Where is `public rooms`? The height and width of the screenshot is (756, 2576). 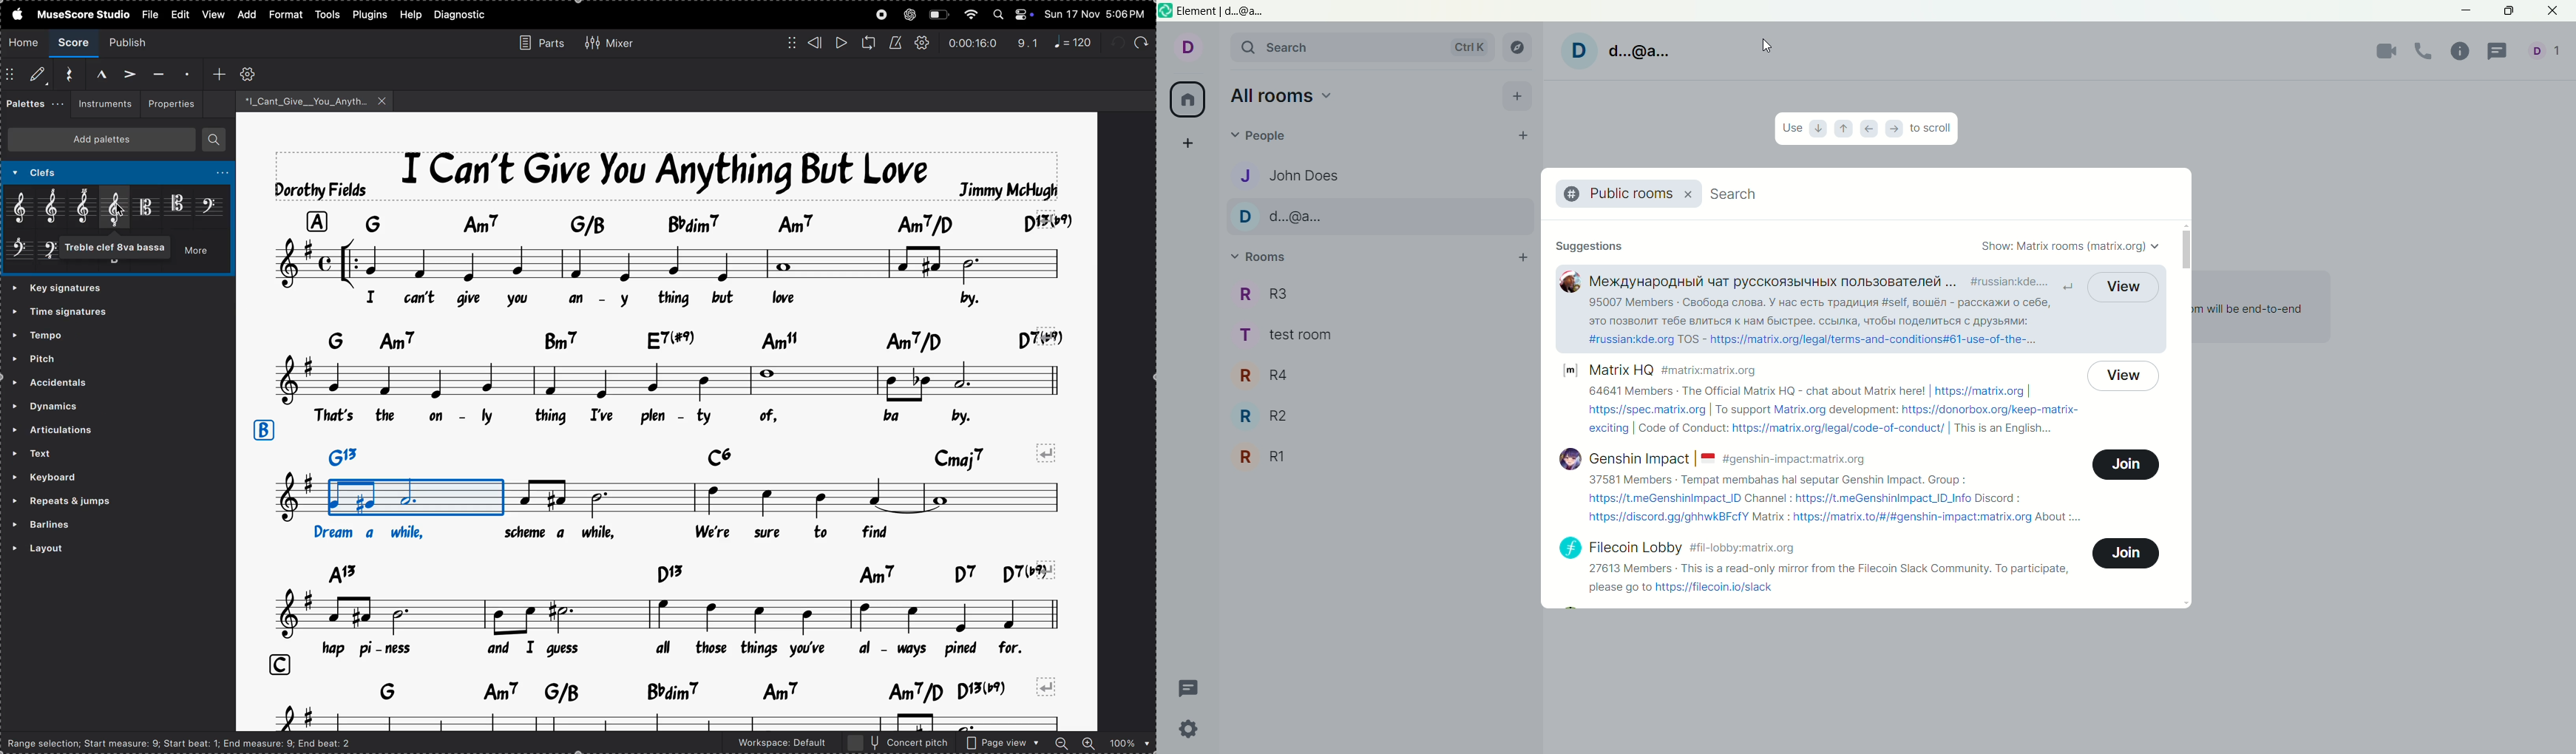 public rooms is located at coordinates (1616, 194).